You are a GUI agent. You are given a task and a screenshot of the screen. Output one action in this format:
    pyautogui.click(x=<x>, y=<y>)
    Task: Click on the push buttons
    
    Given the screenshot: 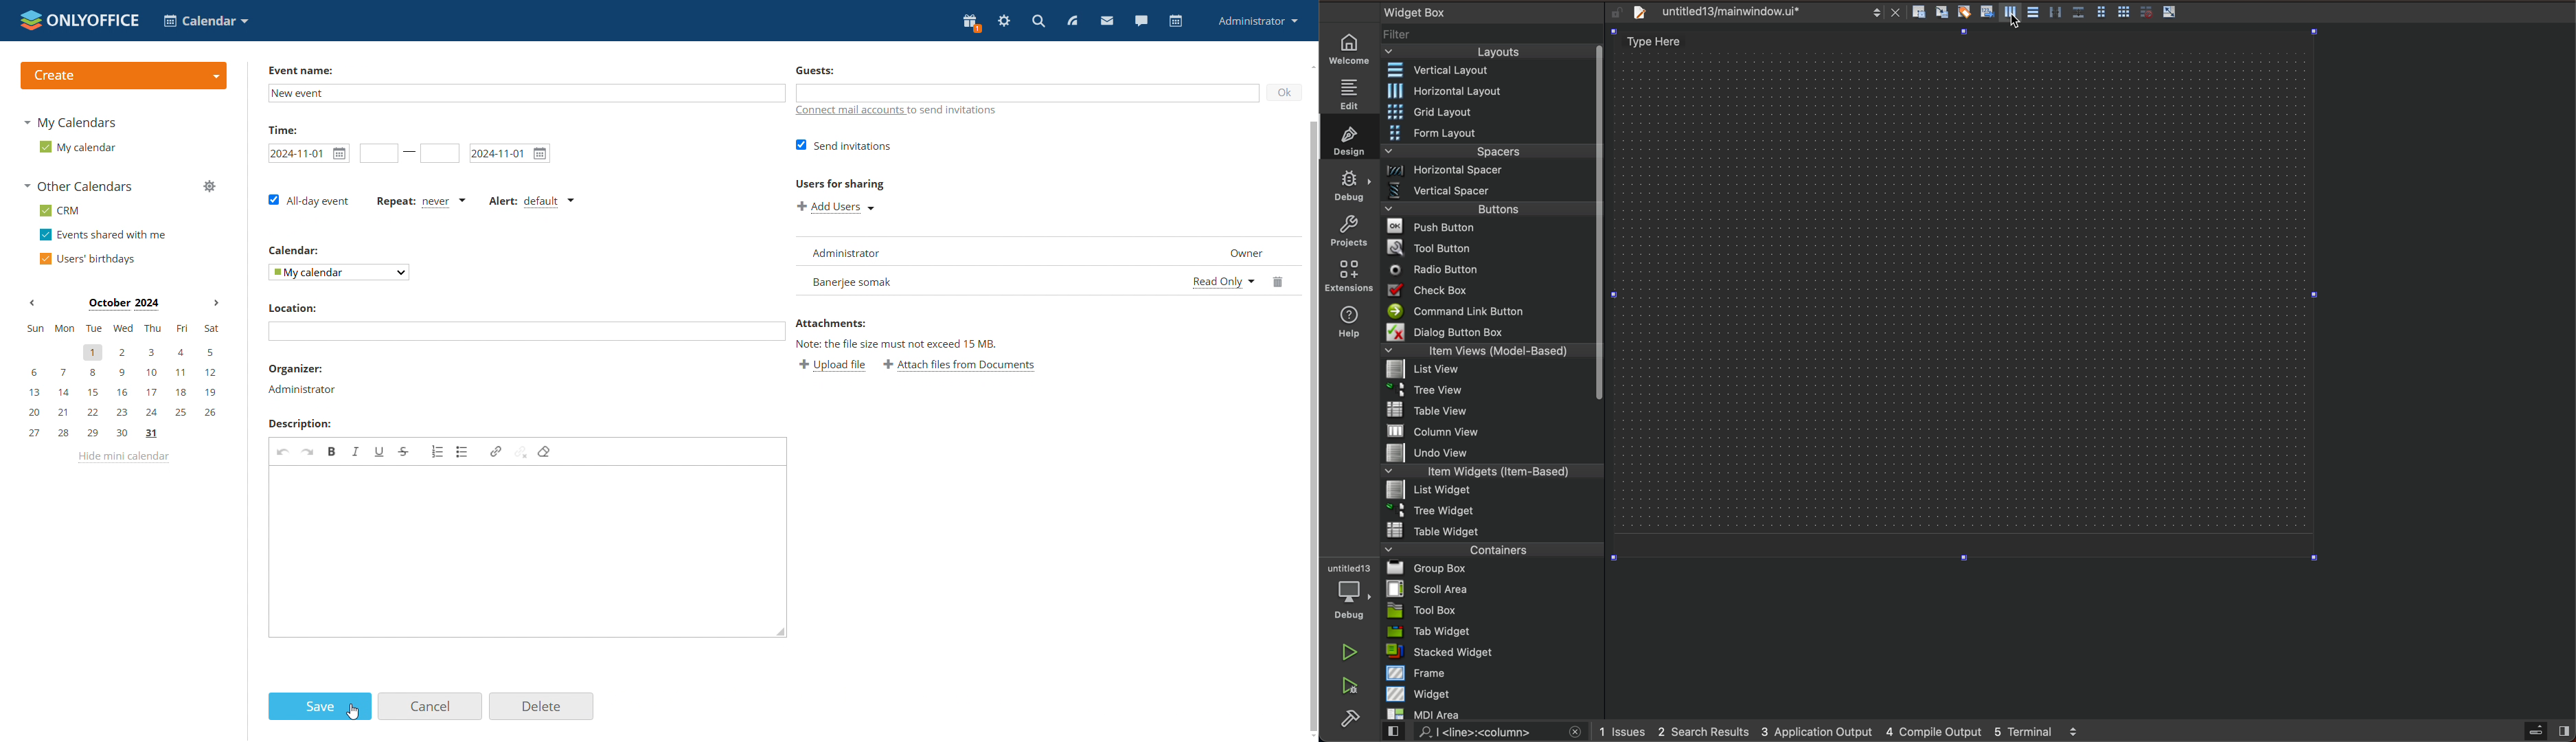 What is the action you would take?
    pyautogui.click(x=1489, y=227)
    